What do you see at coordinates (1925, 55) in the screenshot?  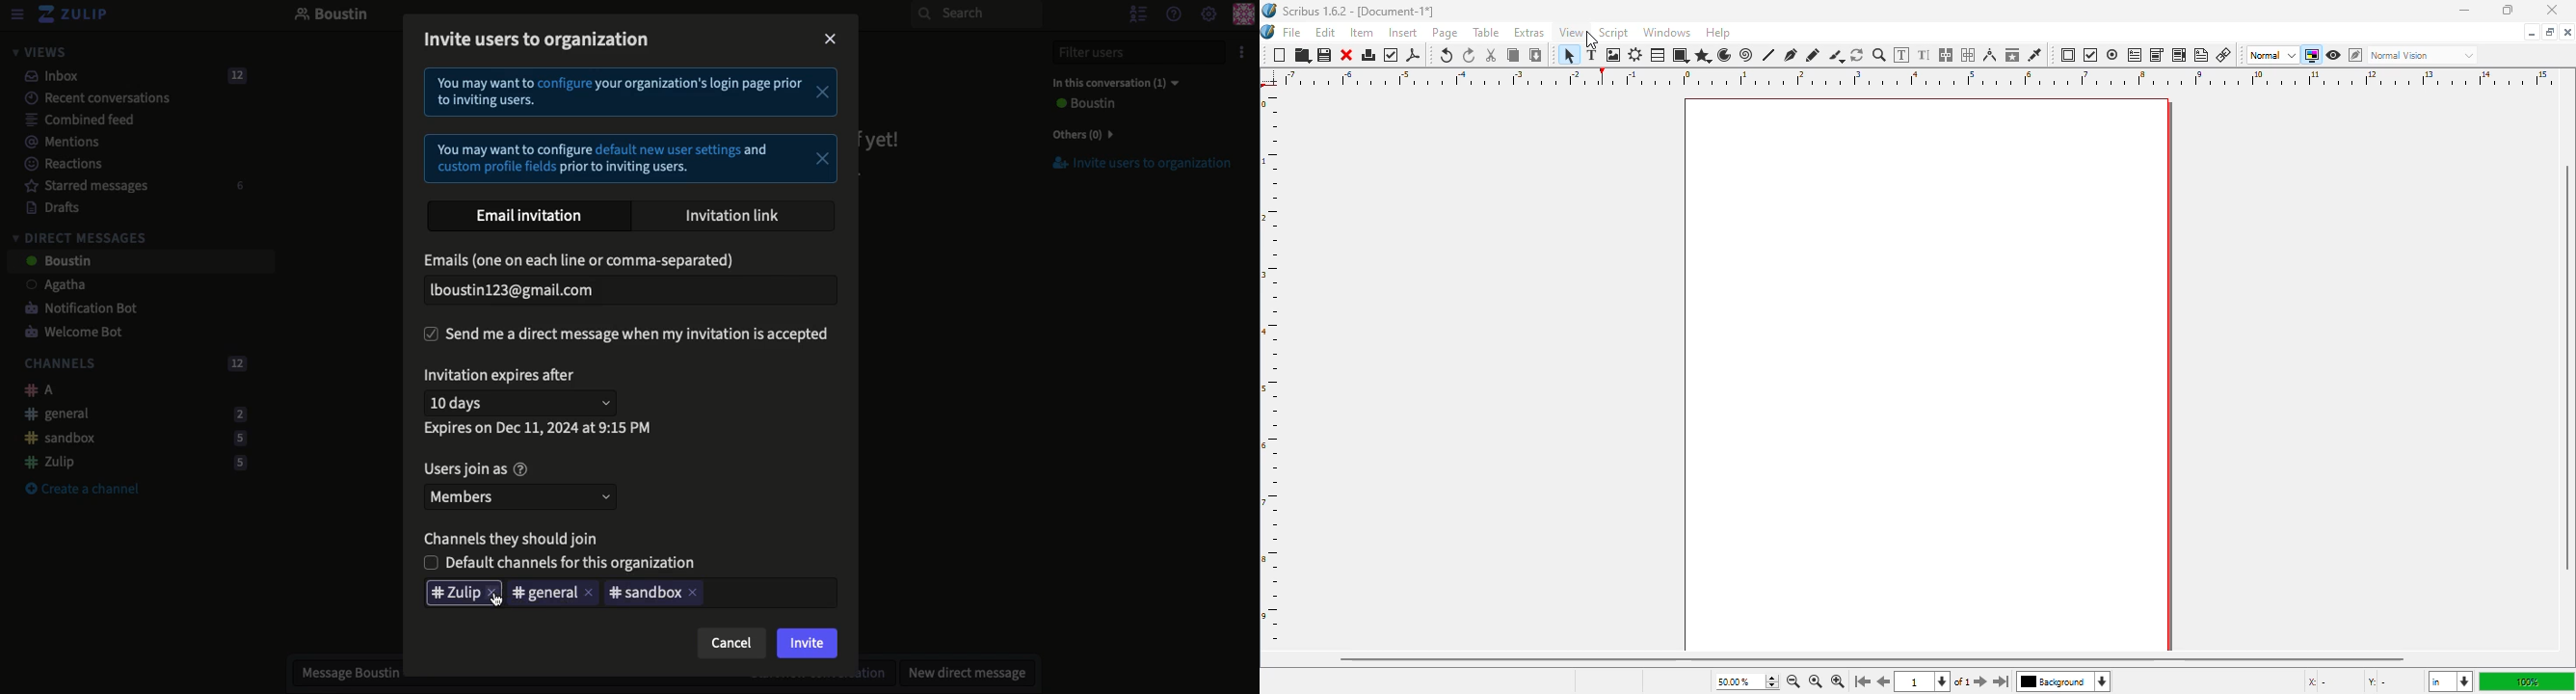 I see `edit text with story editor` at bounding box center [1925, 55].